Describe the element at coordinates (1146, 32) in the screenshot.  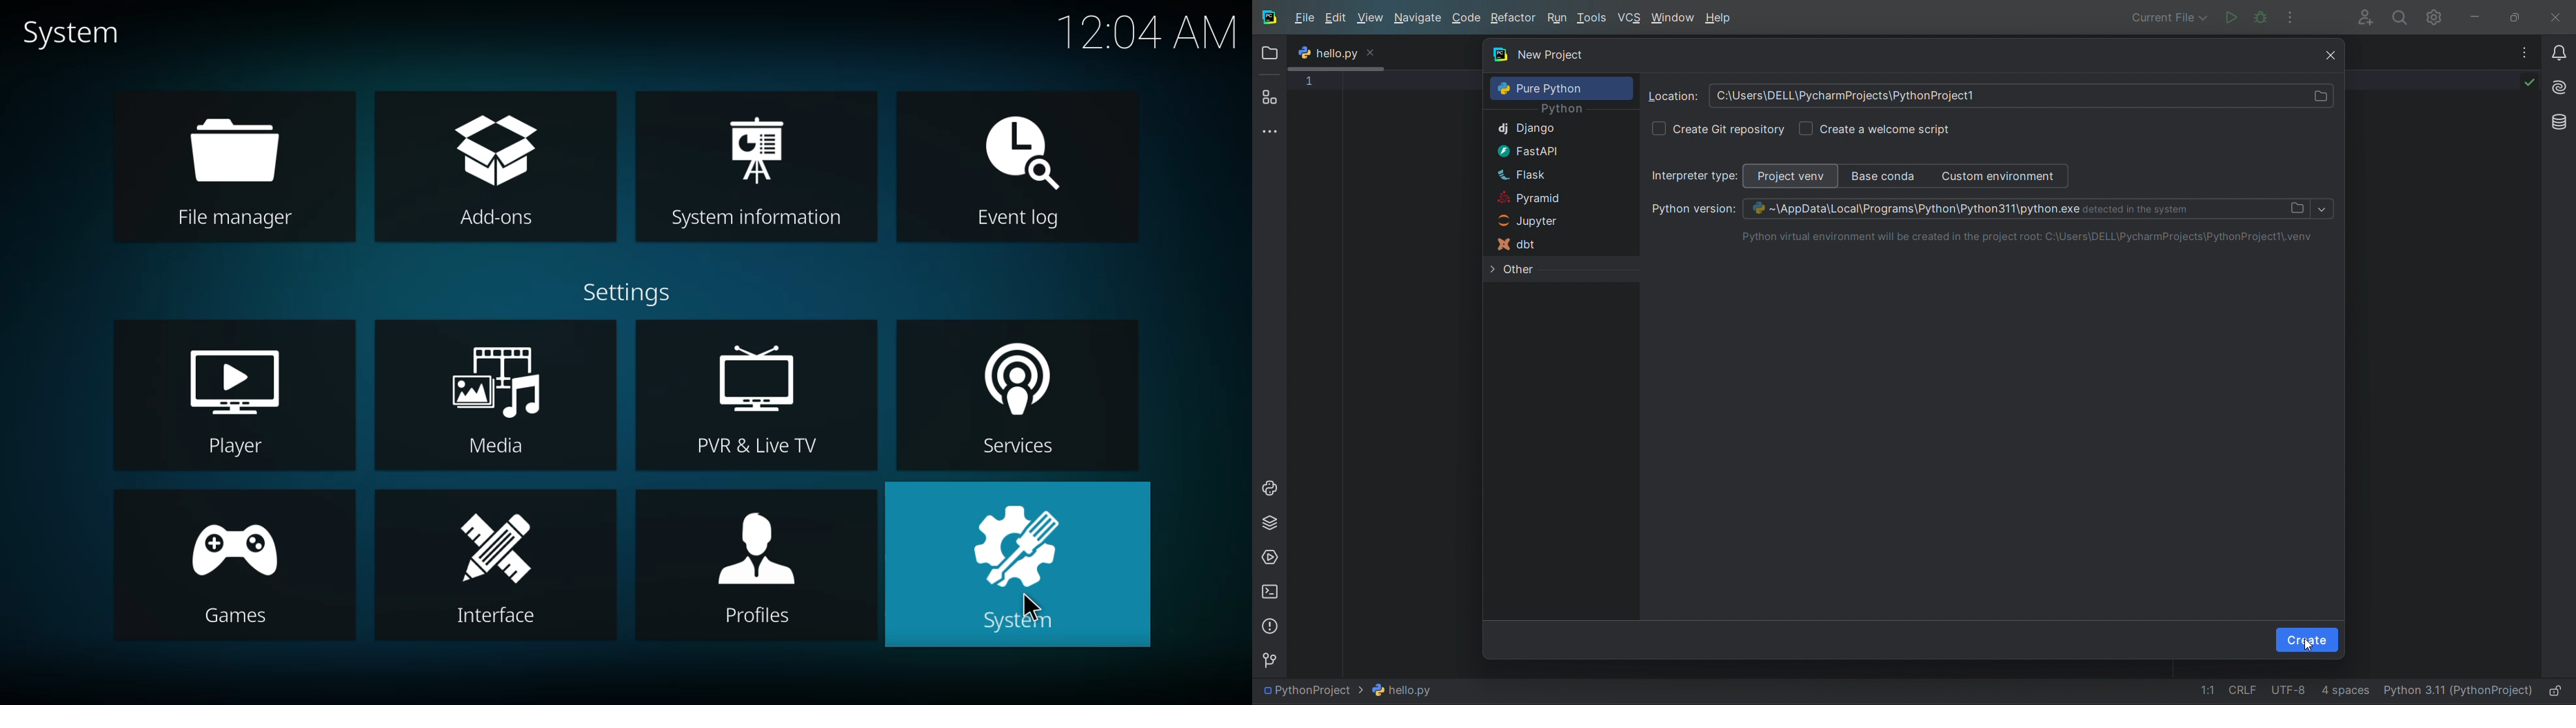
I see `time` at that location.